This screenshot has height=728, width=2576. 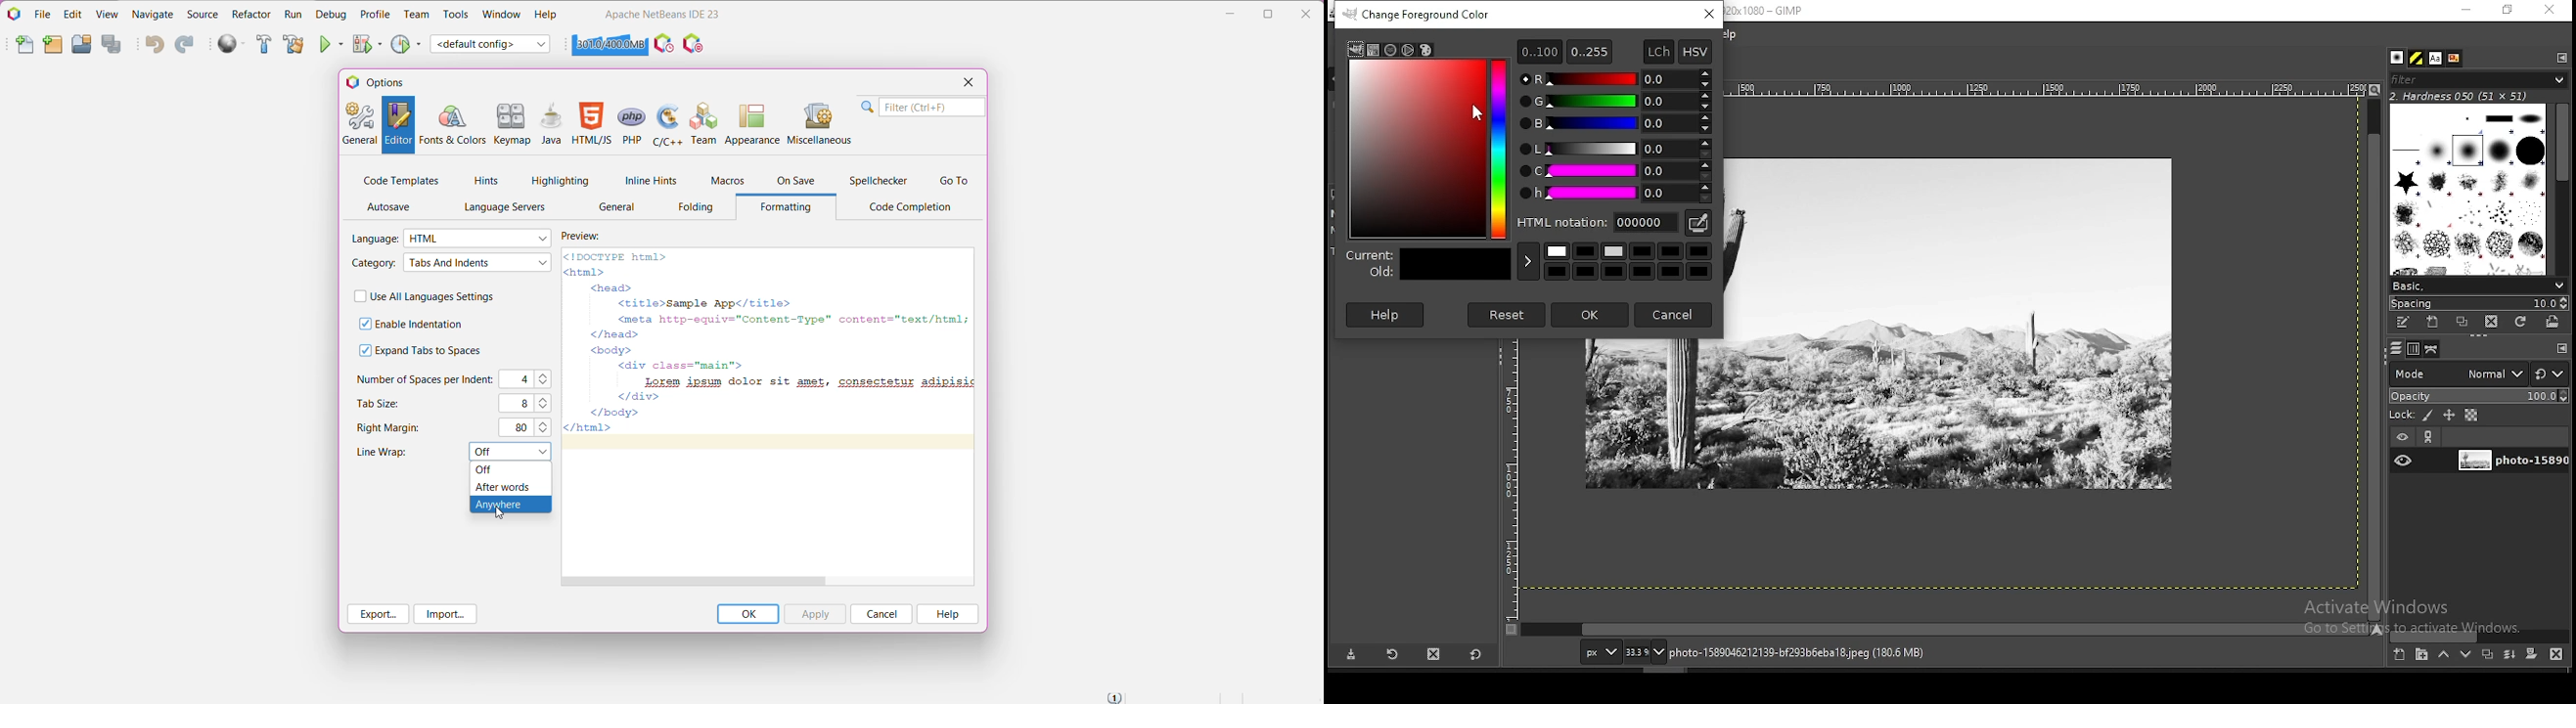 What do you see at coordinates (2462, 323) in the screenshot?
I see `duplicate brush` at bounding box center [2462, 323].